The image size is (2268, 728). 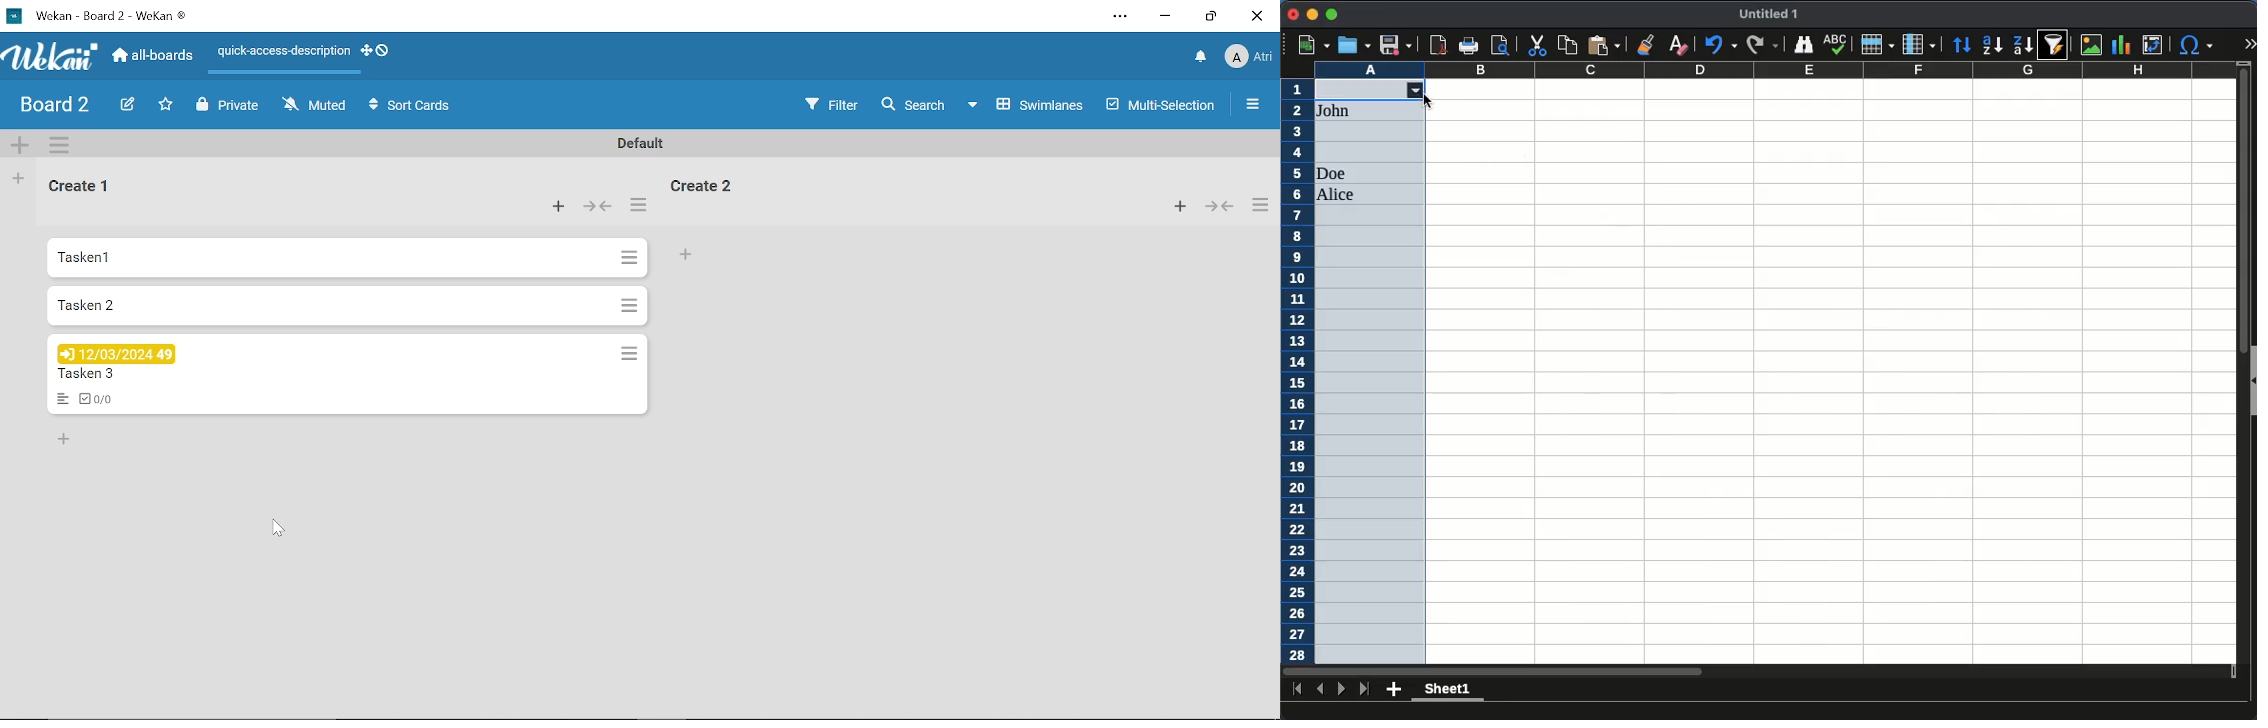 What do you see at coordinates (1500, 45) in the screenshot?
I see `print preview` at bounding box center [1500, 45].